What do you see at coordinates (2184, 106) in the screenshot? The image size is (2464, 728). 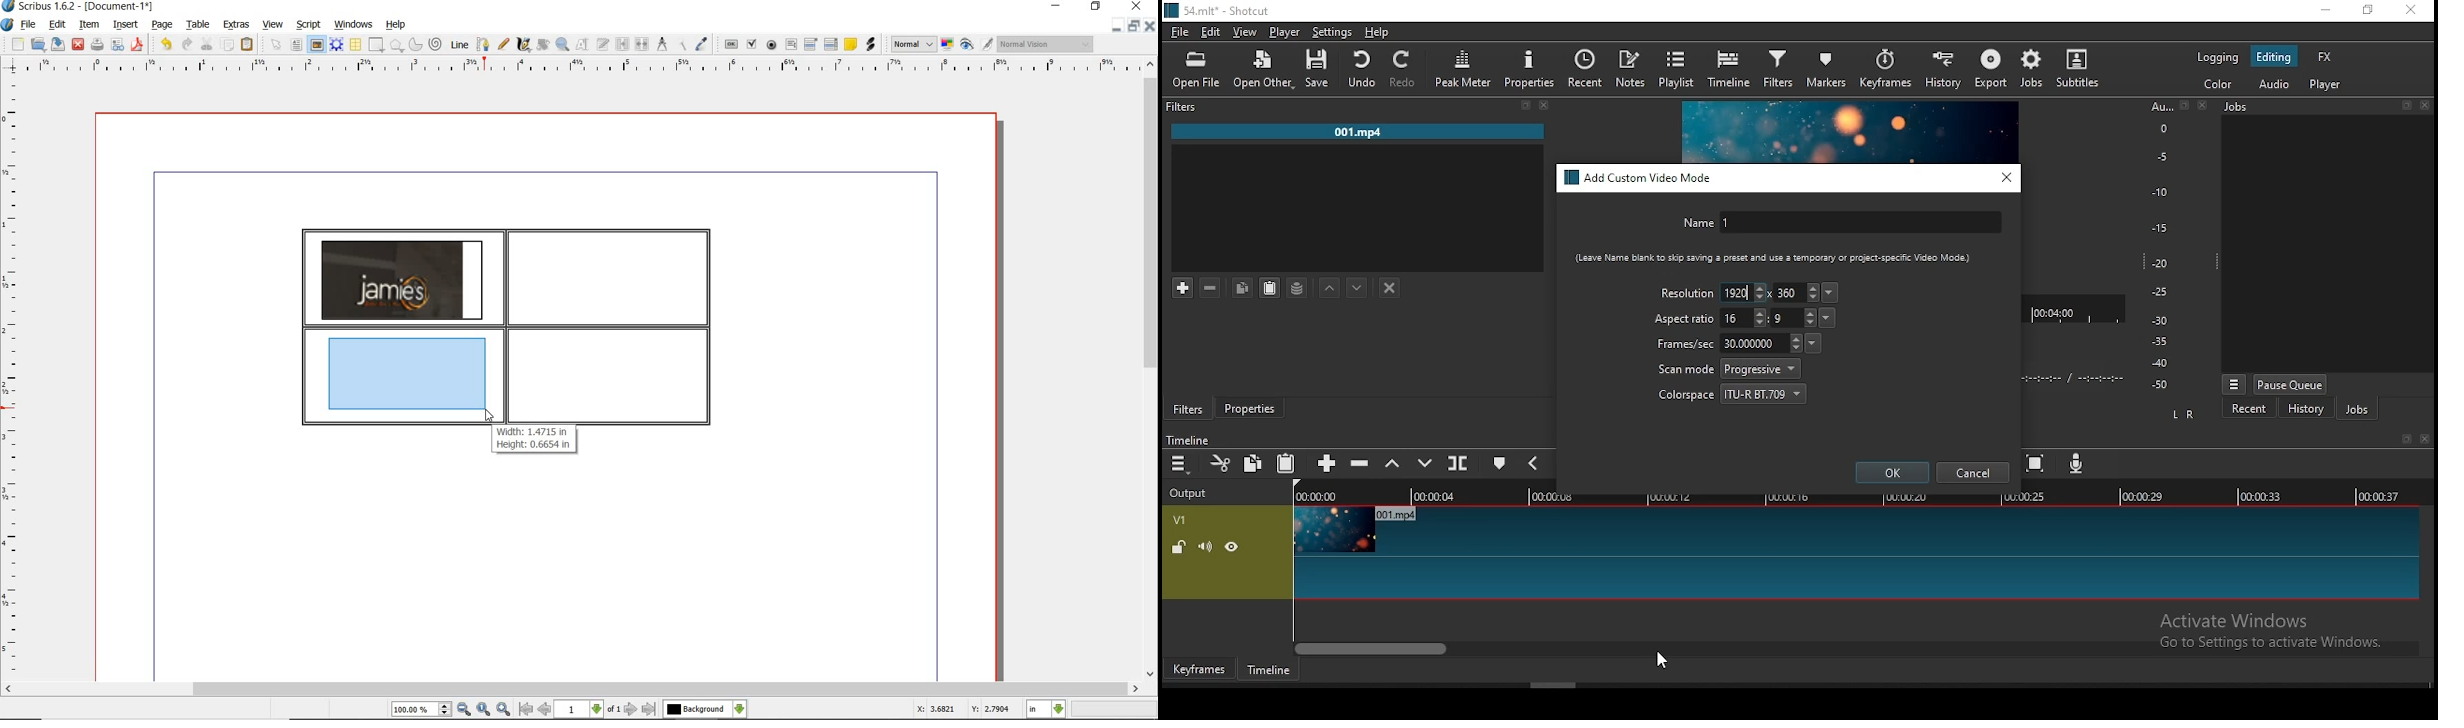 I see `restore` at bounding box center [2184, 106].